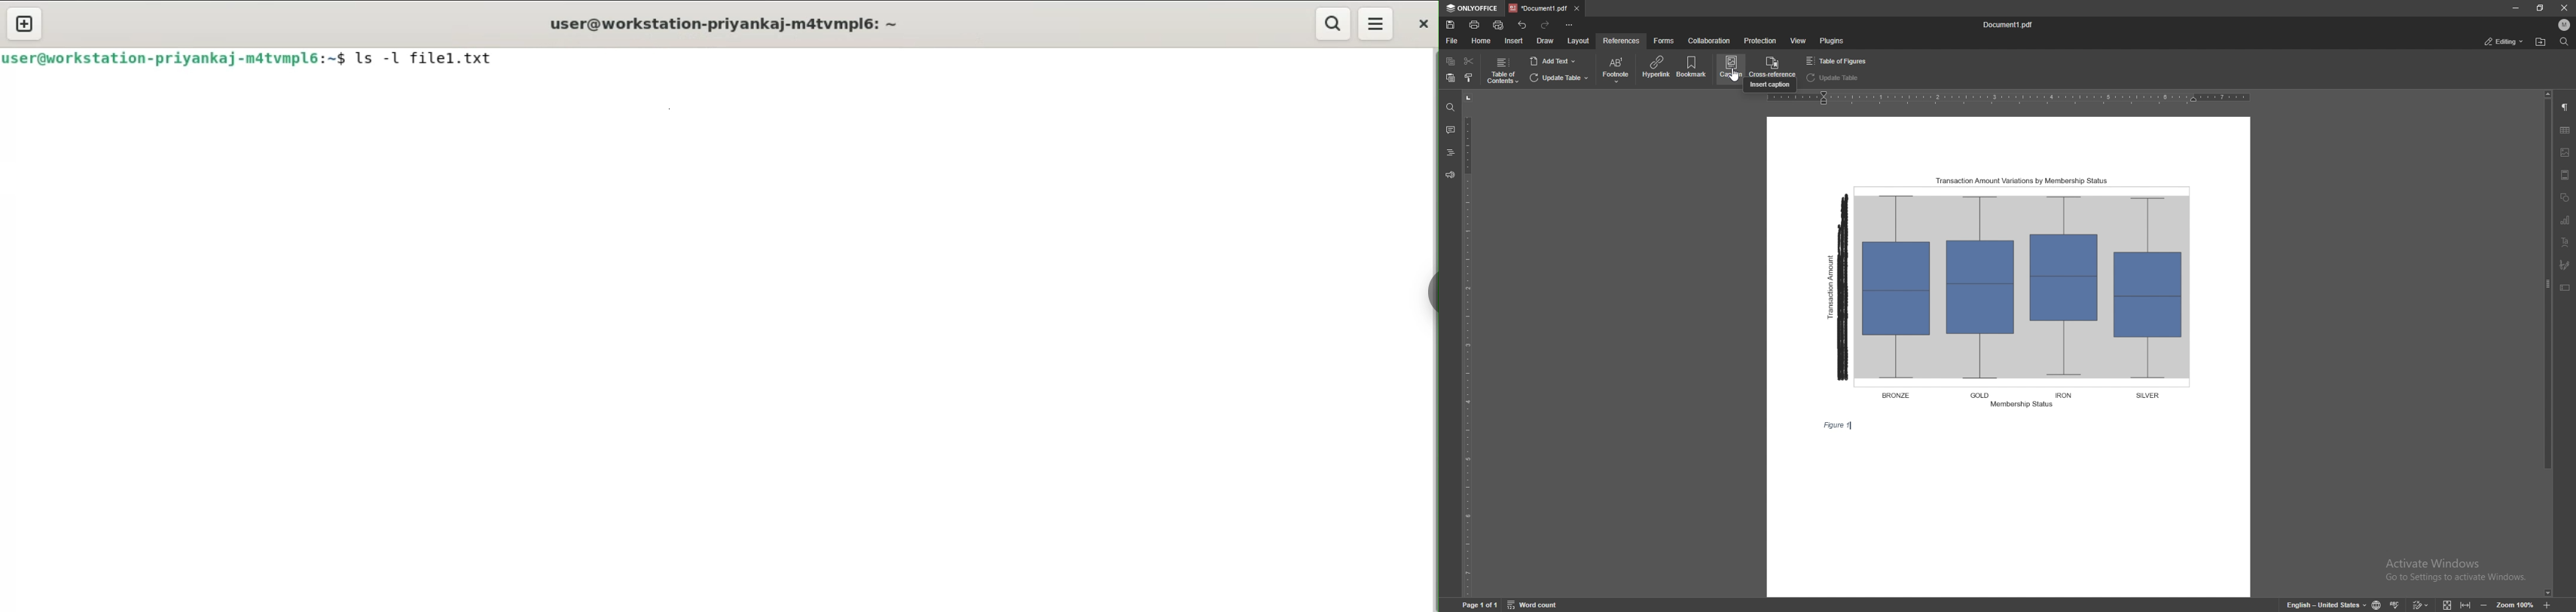 This screenshot has height=616, width=2576. I want to click on paragraph, so click(2565, 107).